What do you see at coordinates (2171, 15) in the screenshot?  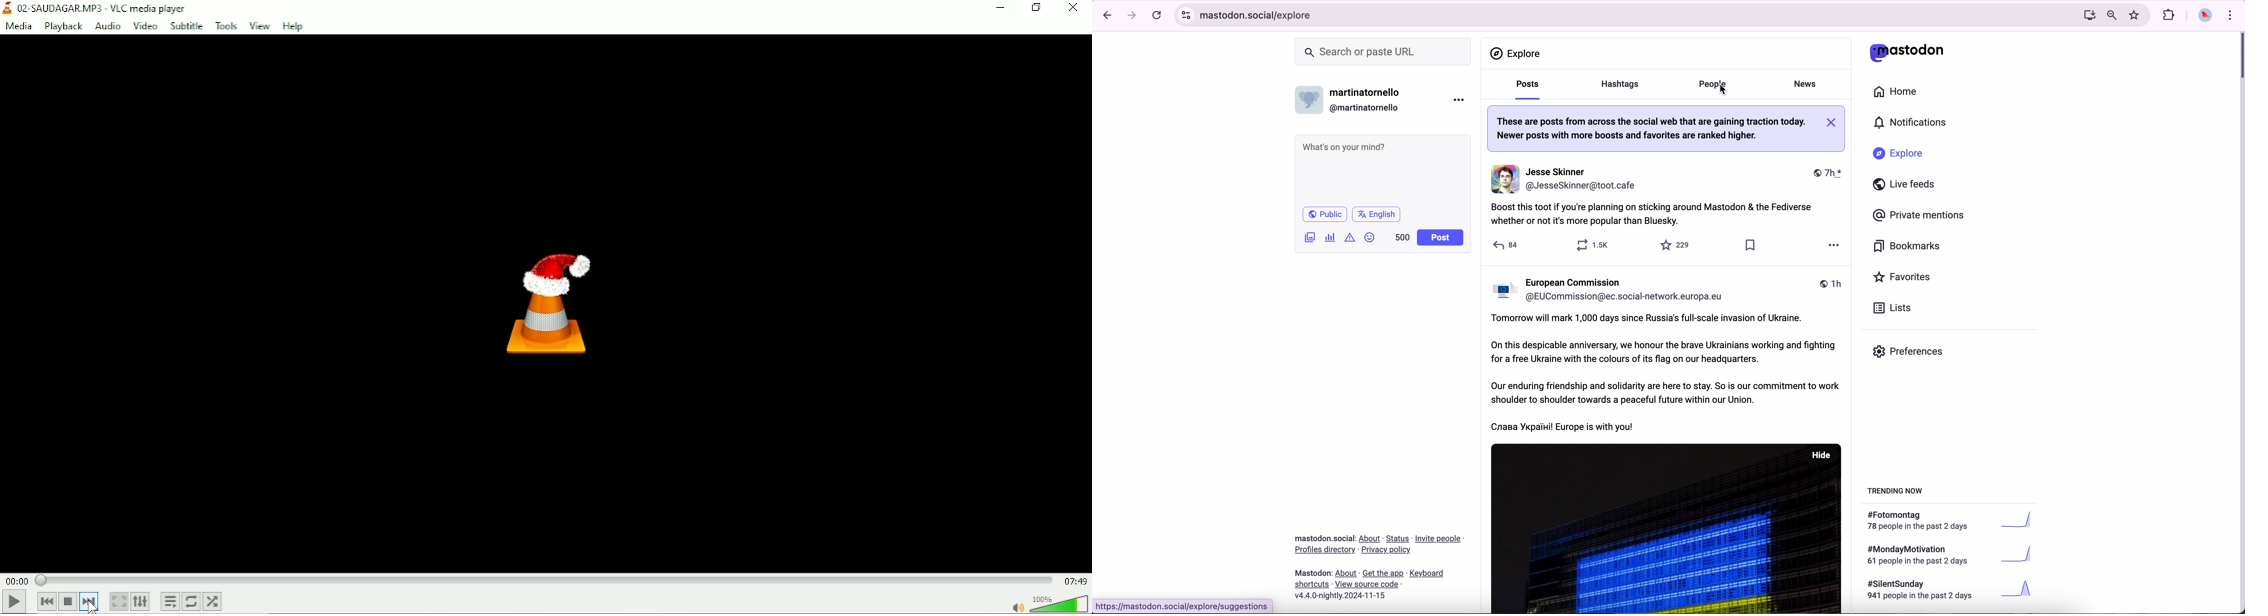 I see `extensions` at bounding box center [2171, 15].